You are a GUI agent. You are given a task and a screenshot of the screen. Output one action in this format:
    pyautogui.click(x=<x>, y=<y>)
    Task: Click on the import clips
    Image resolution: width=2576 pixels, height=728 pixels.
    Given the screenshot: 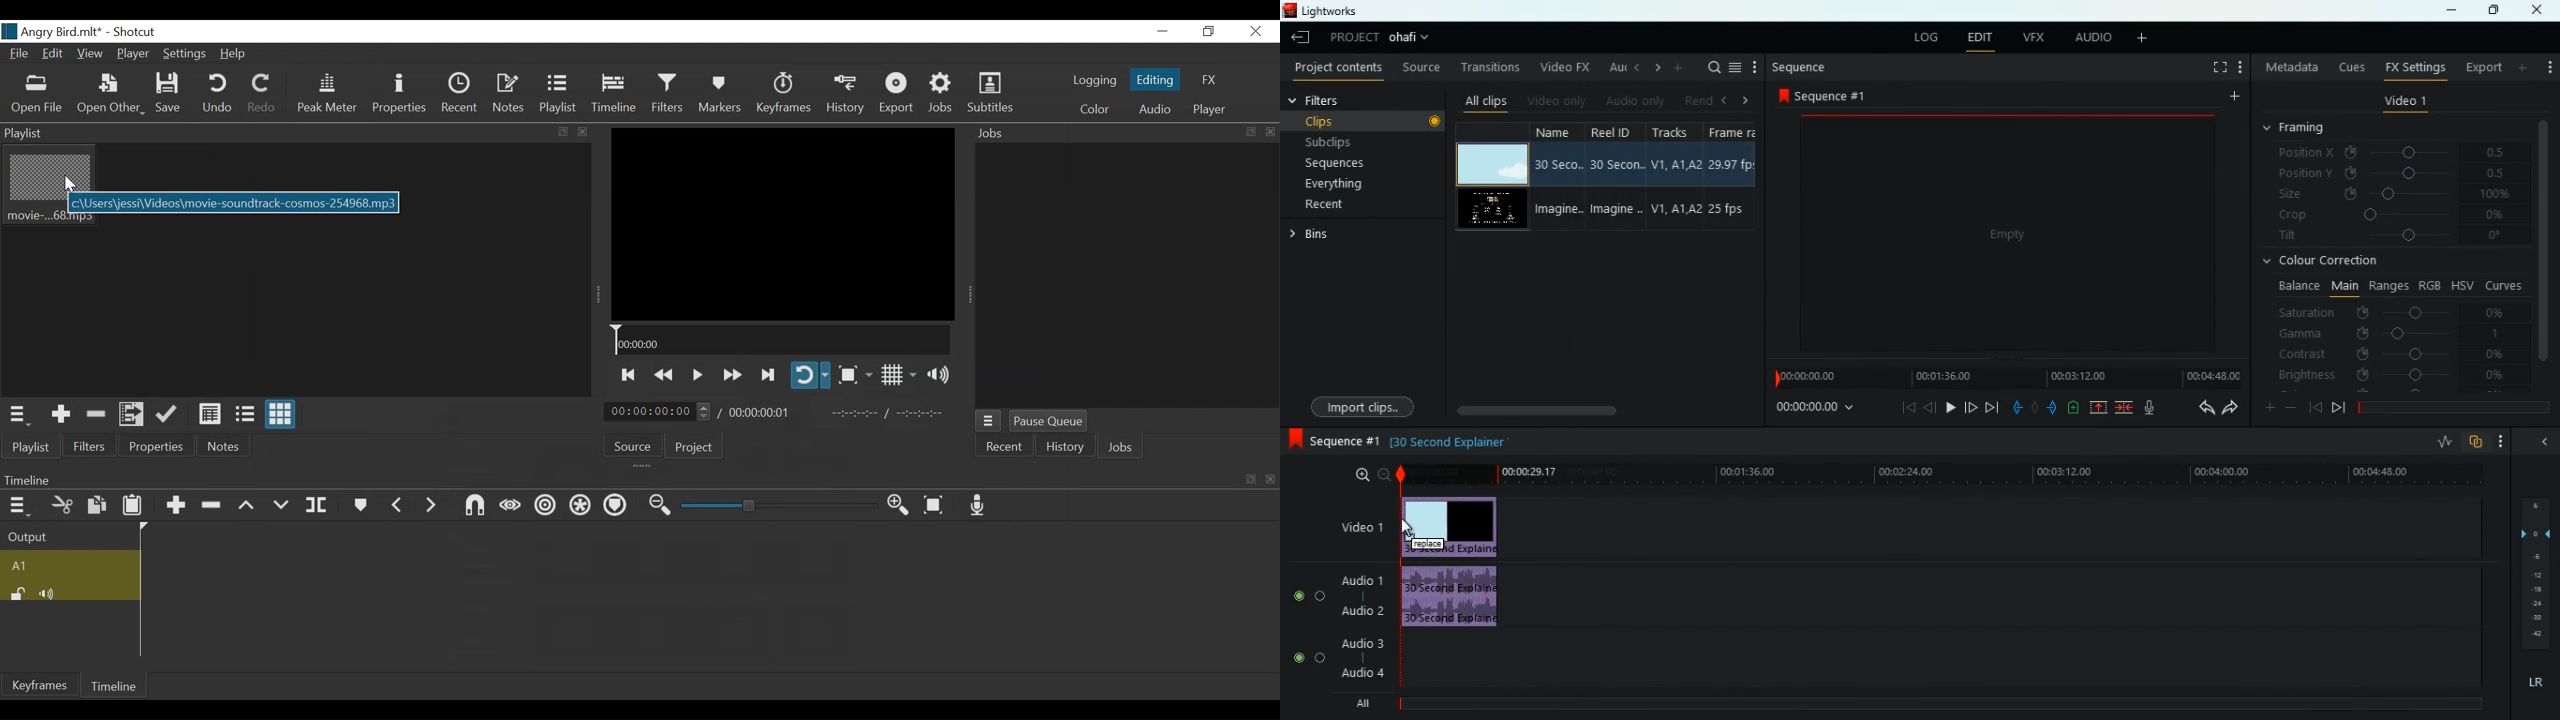 What is the action you would take?
    pyautogui.click(x=1362, y=407)
    